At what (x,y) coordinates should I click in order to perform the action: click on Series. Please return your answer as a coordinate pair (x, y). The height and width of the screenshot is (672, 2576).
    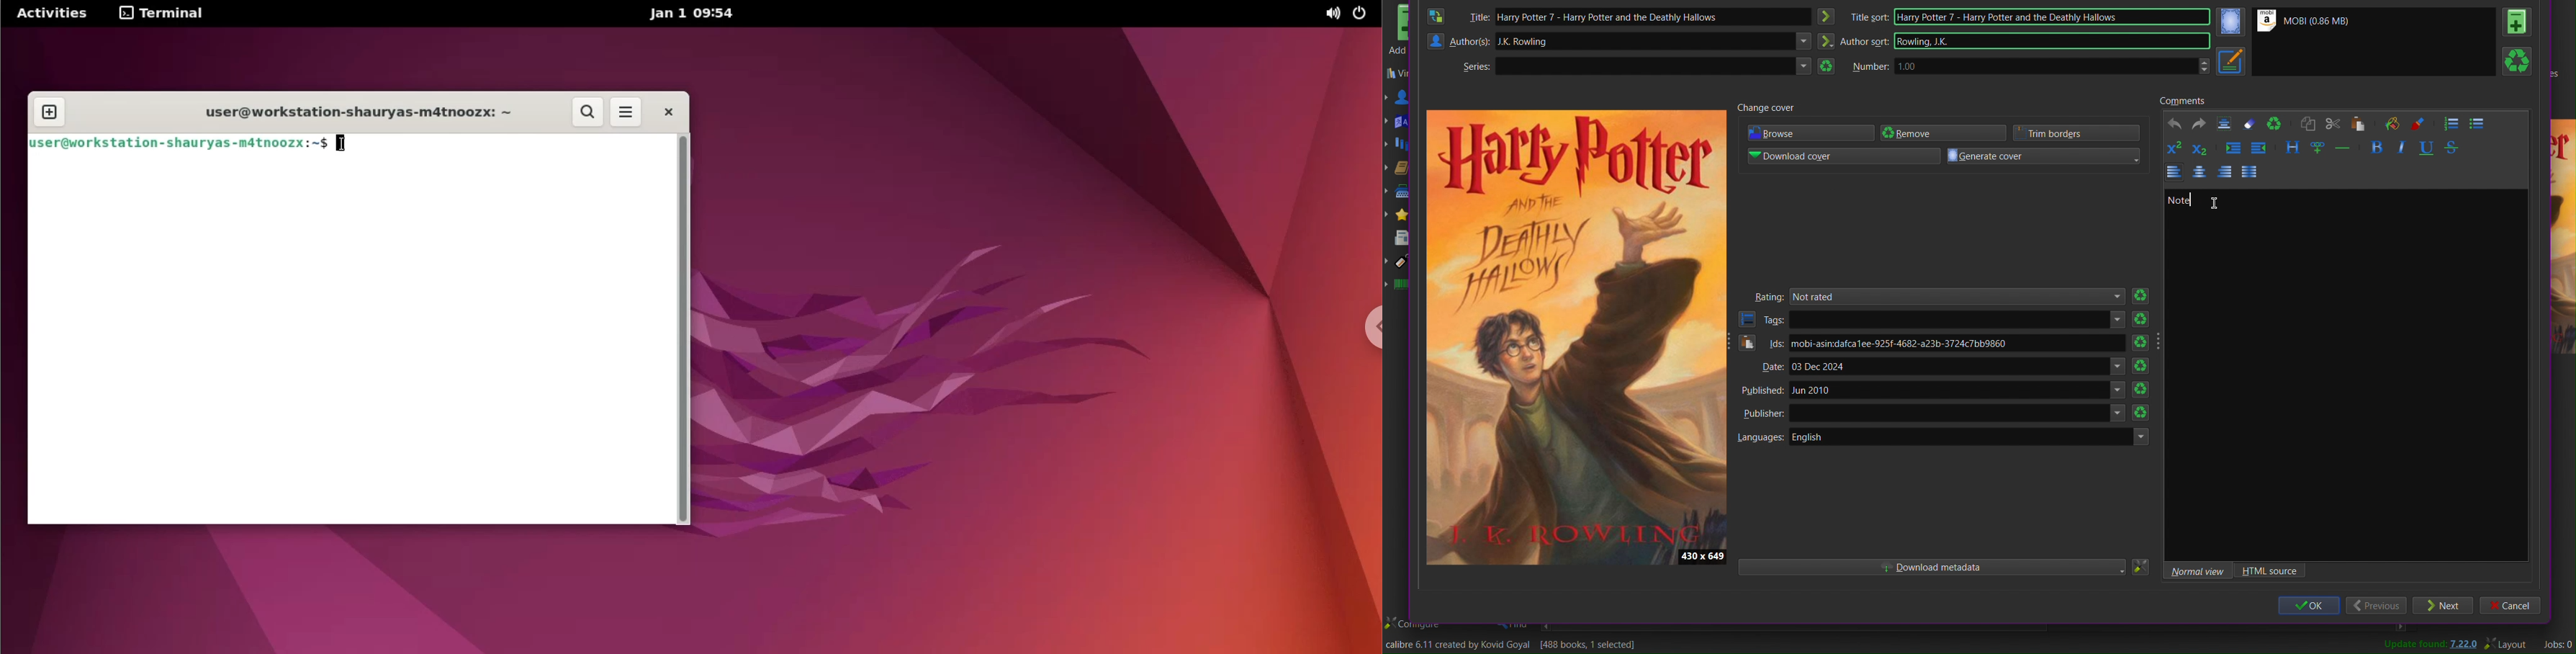
    Looking at the image, I should click on (1402, 146).